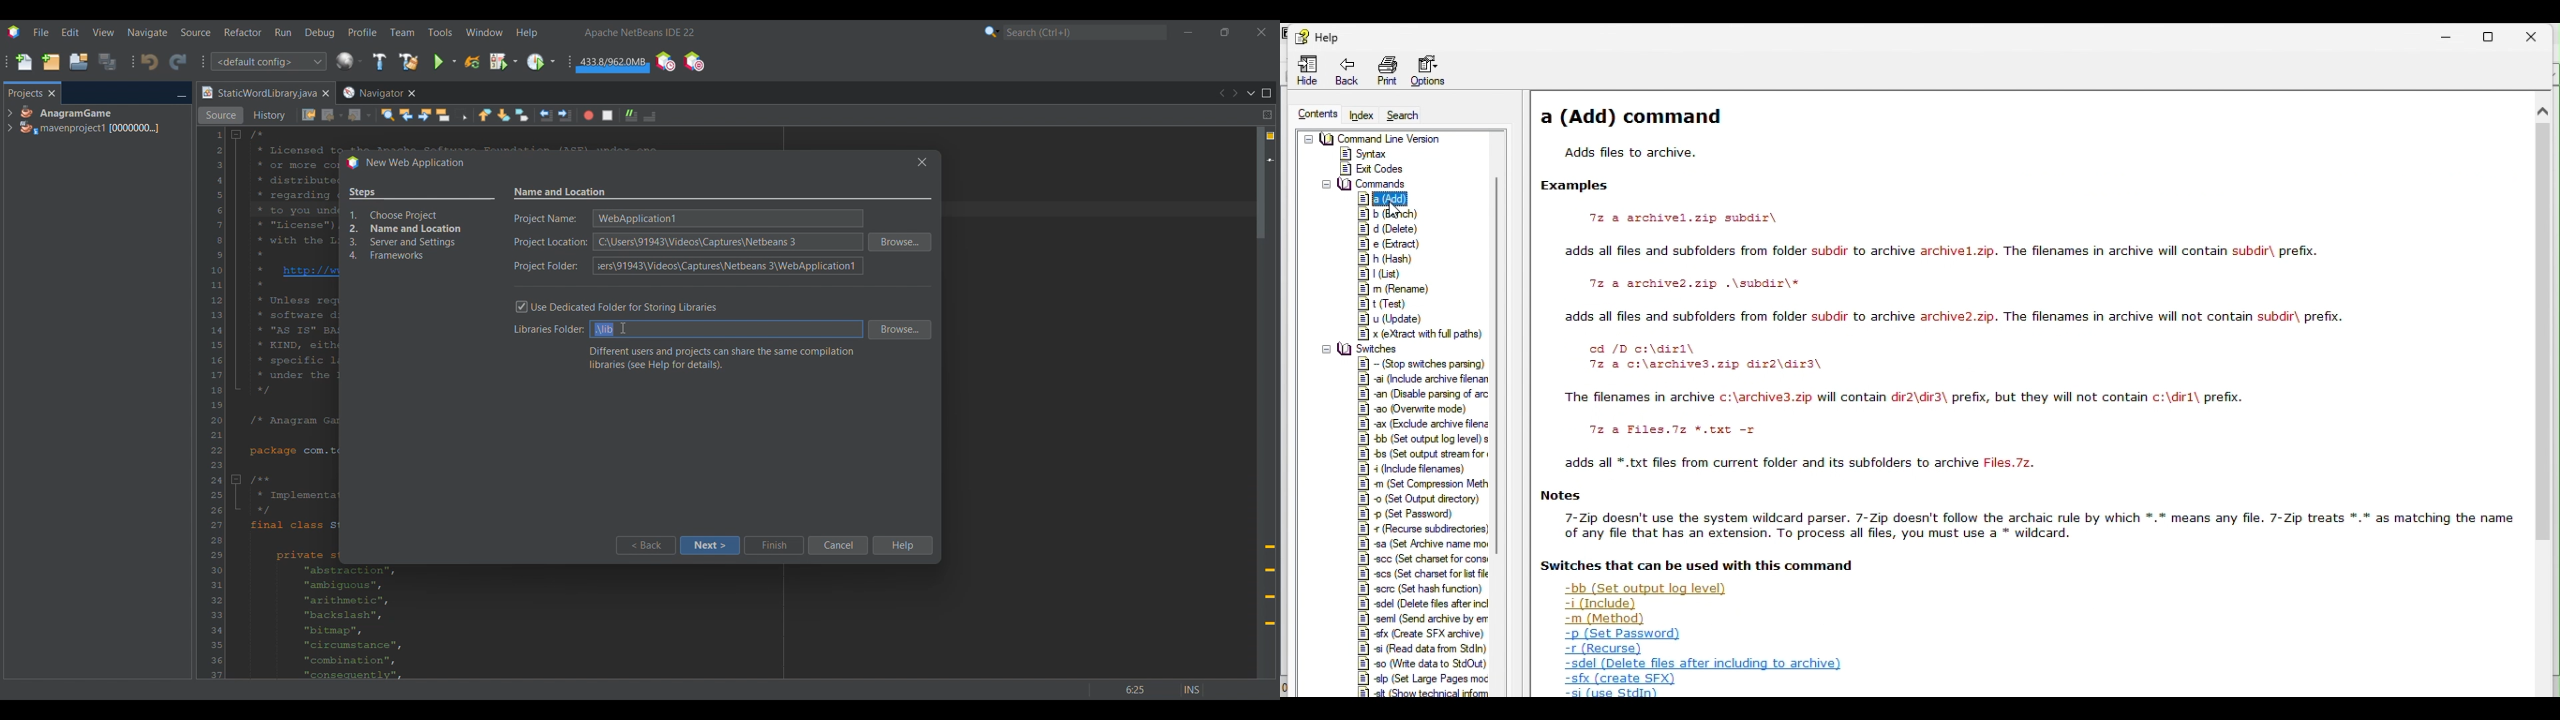 This screenshot has width=2576, height=728. What do you see at coordinates (147, 33) in the screenshot?
I see `Naviagate menu` at bounding box center [147, 33].